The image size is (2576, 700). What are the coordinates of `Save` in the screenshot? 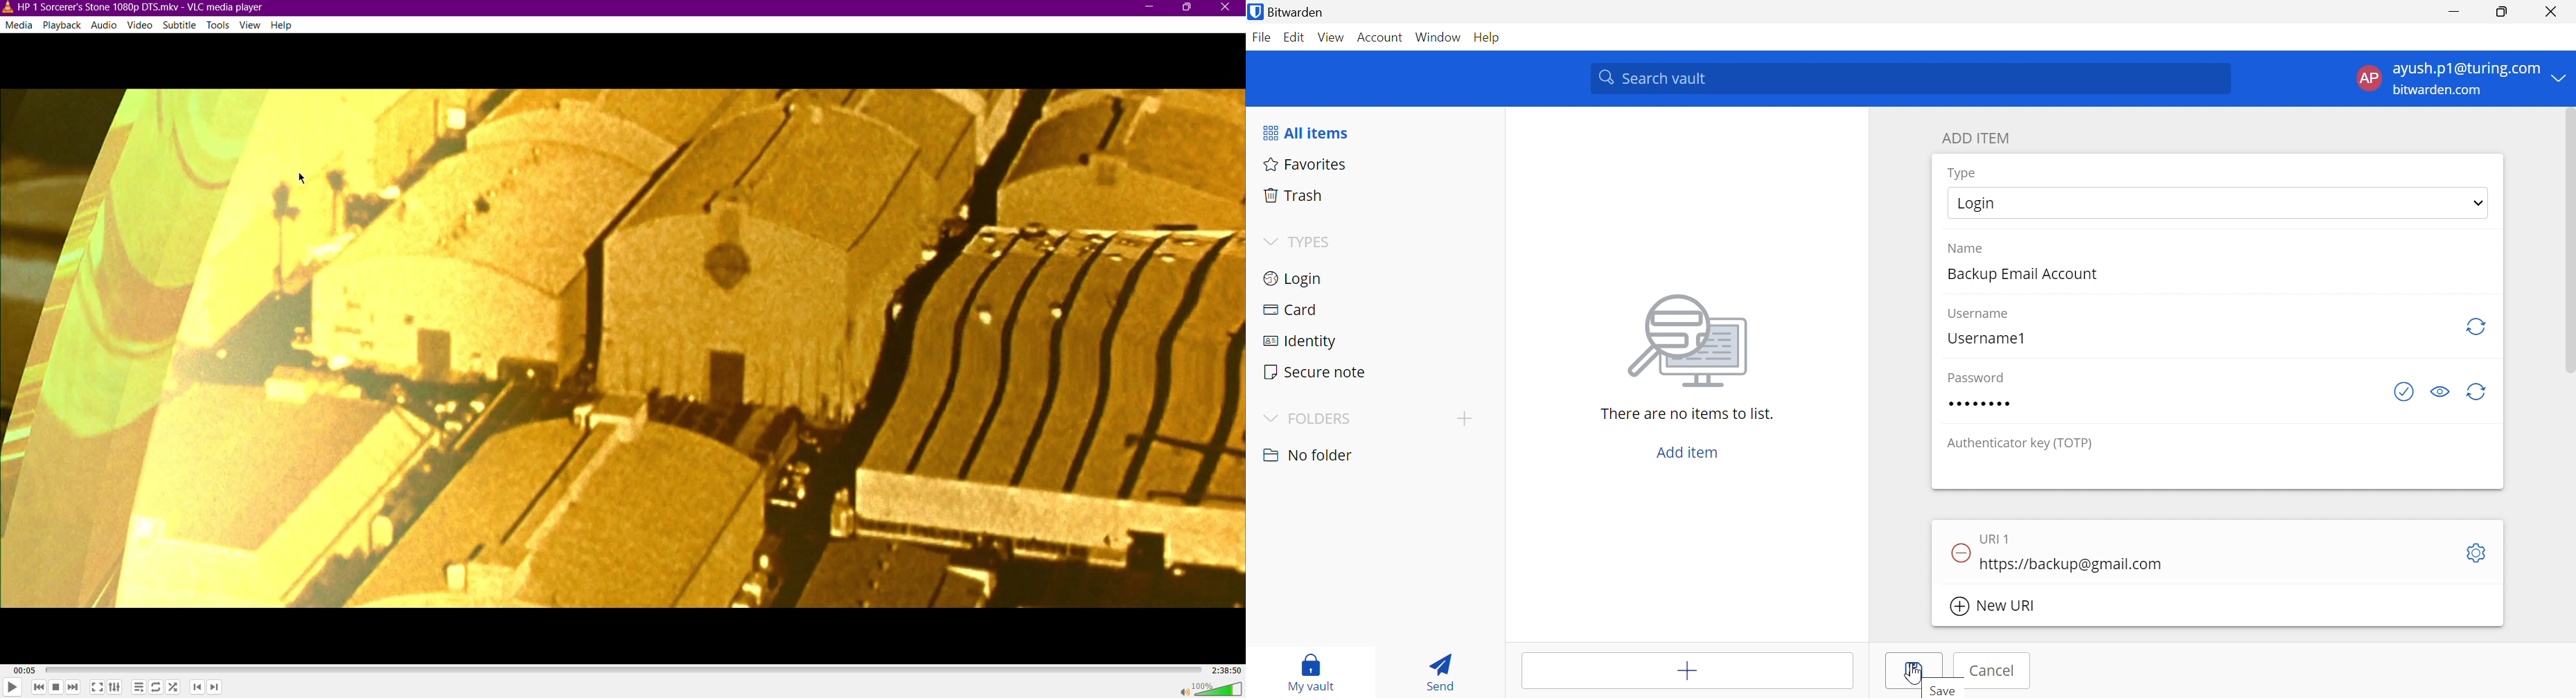 It's located at (1943, 691).